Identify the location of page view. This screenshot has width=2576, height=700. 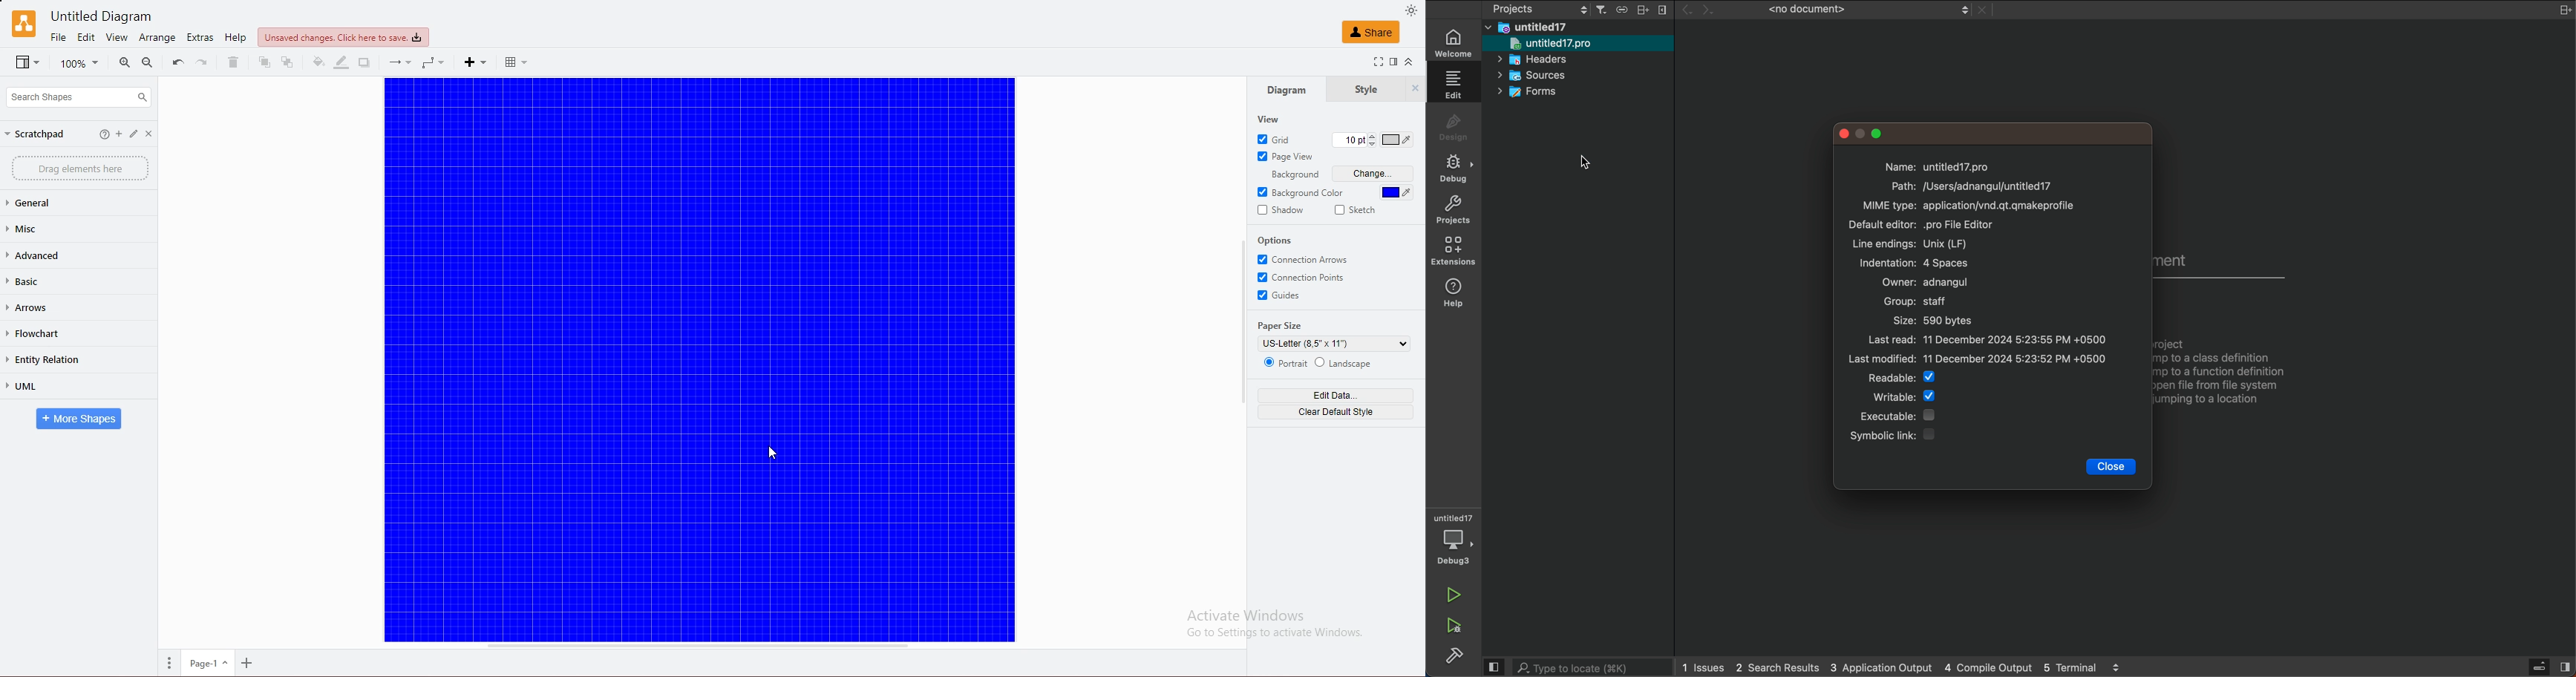
(1285, 156).